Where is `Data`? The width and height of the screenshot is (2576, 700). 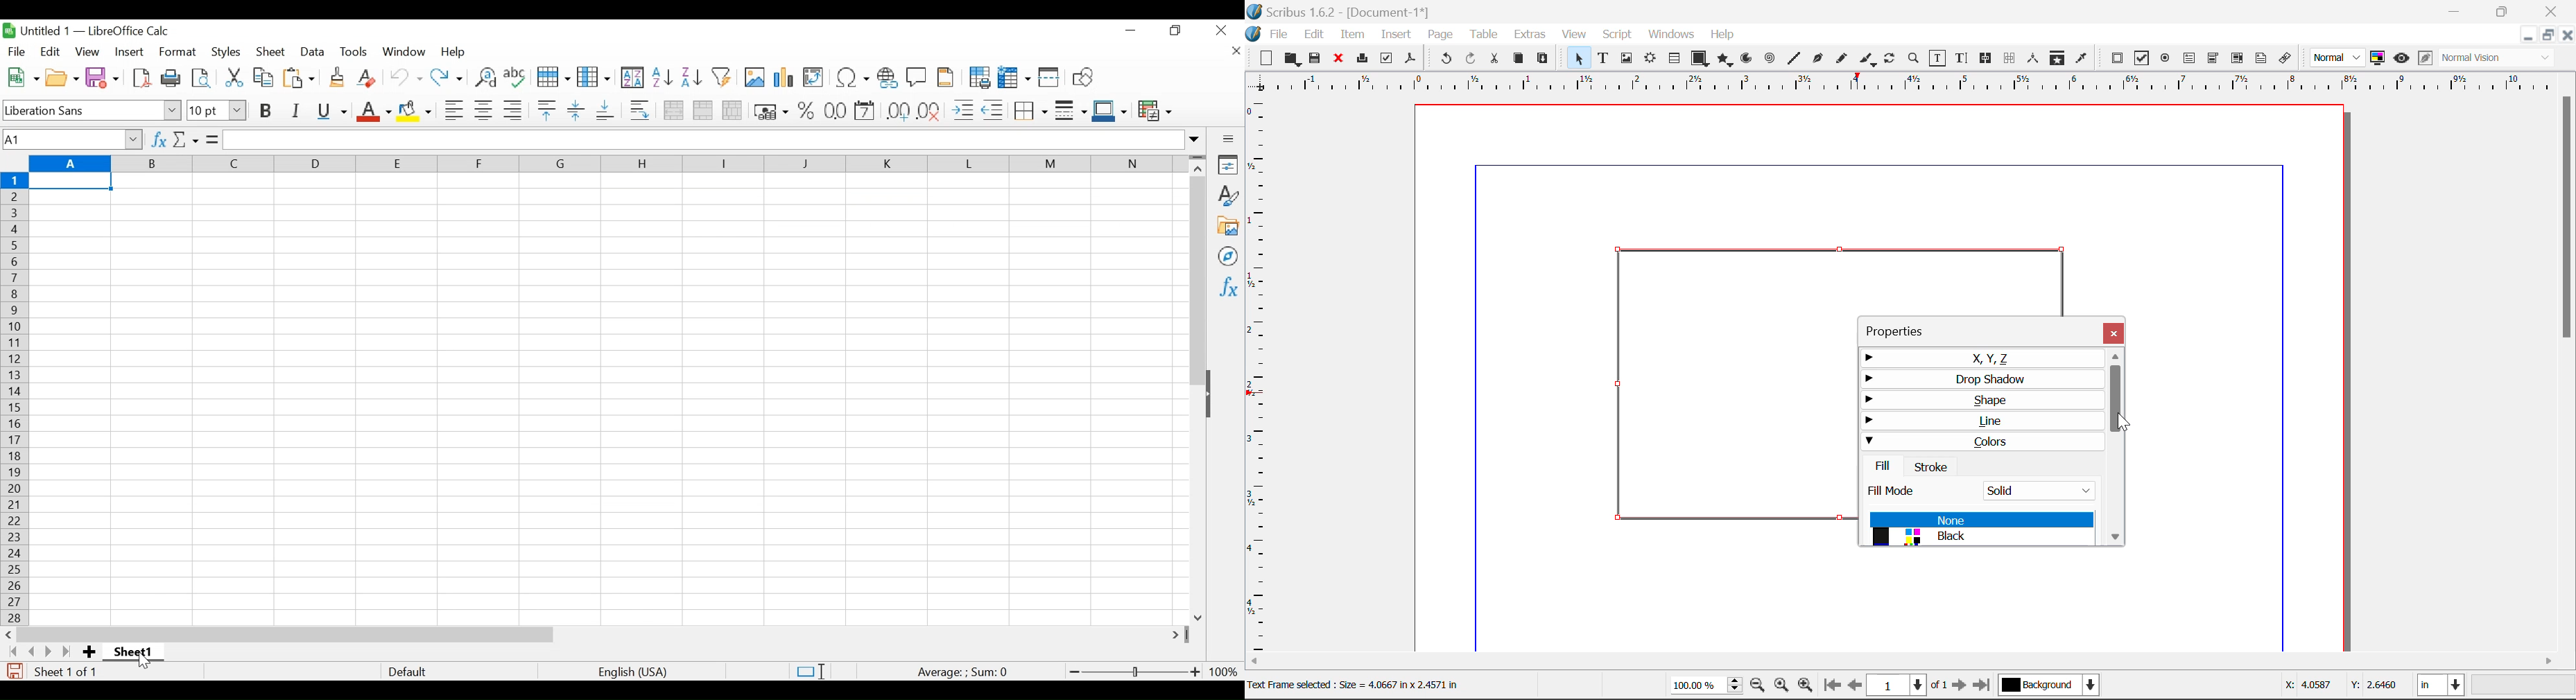 Data is located at coordinates (313, 52).